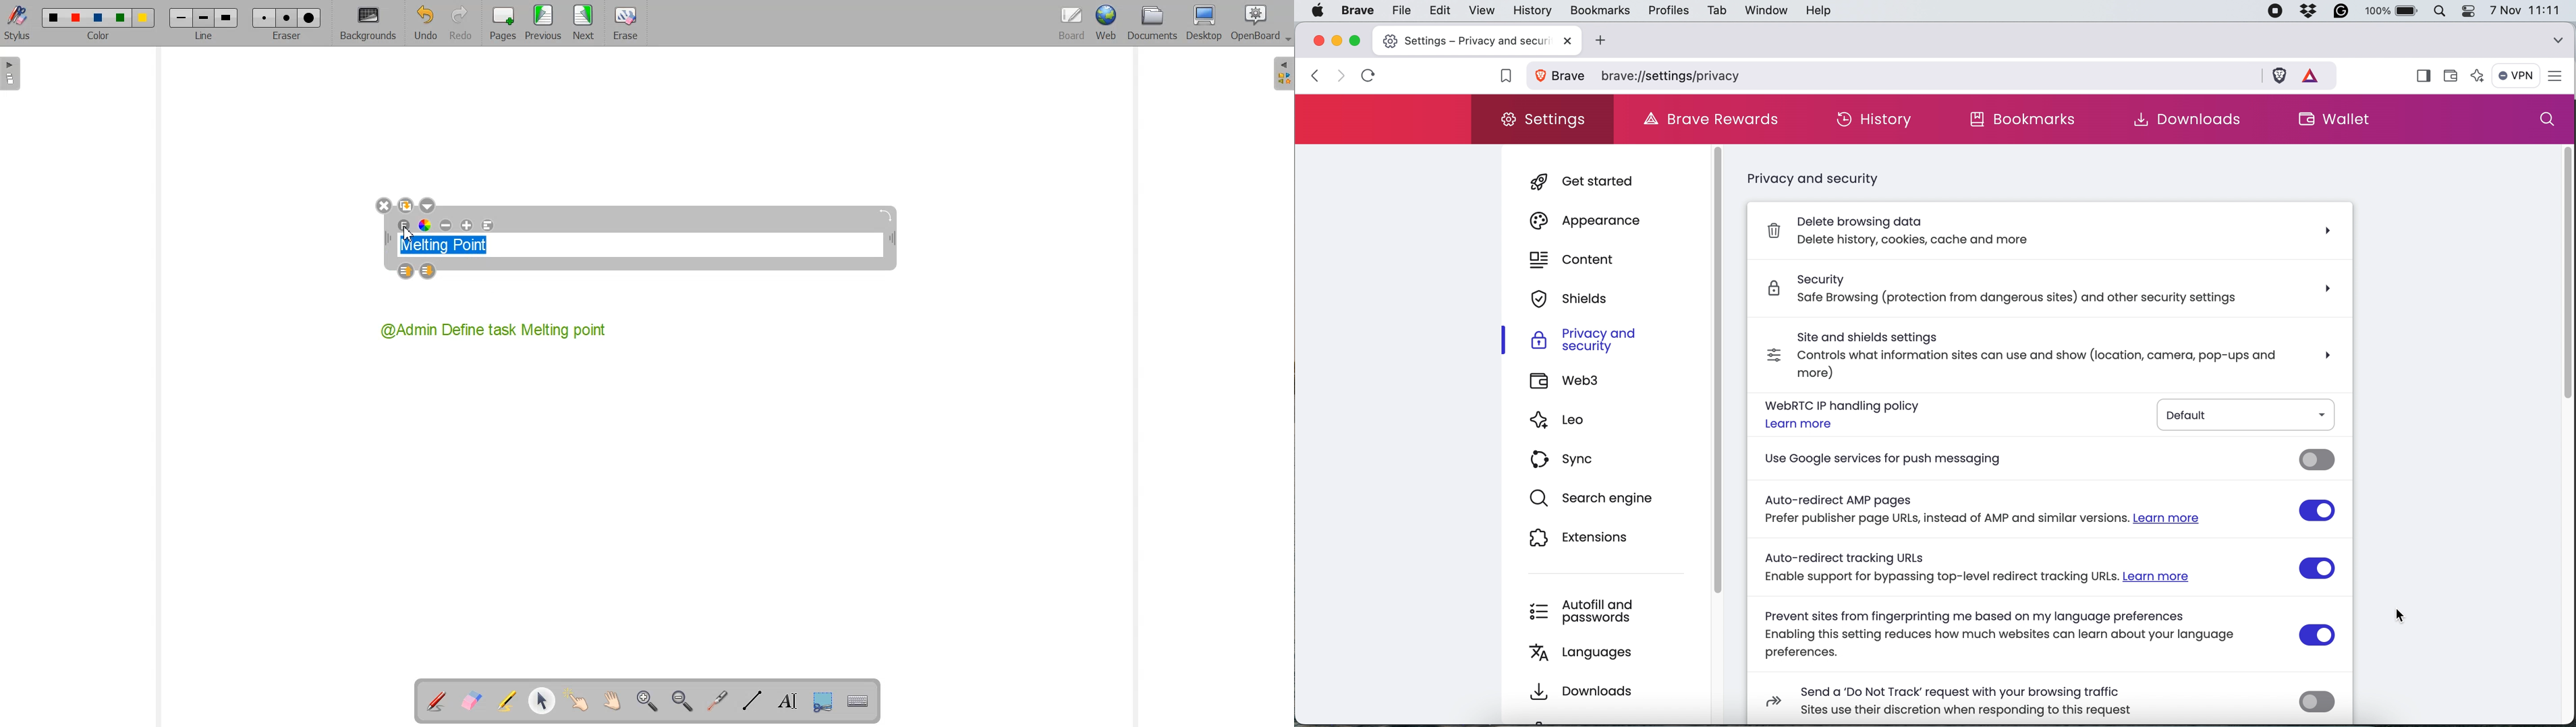 The width and height of the screenshot is (2576, 728). Describe the element at coordinates (1460, 40) in the screenshot. I see `new tab` at that location.